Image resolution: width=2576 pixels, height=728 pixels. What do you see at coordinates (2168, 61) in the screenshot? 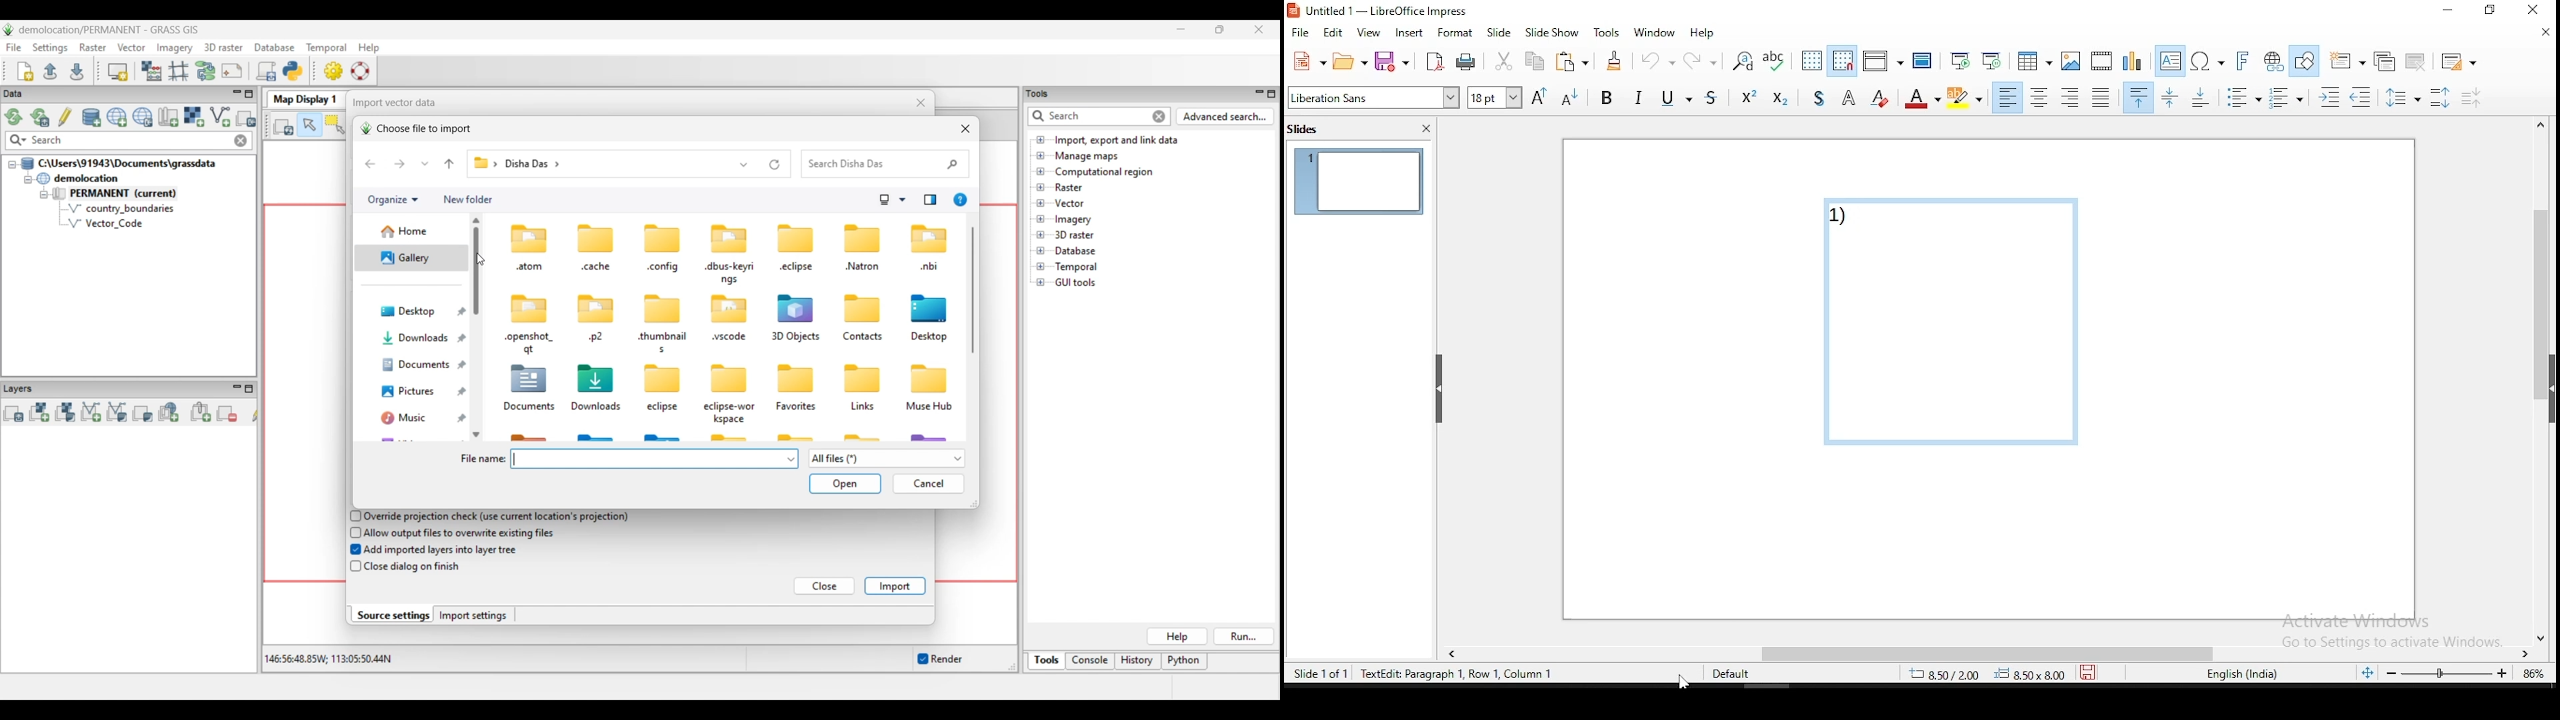
I see `text box` at bounding box center [2168, 61].